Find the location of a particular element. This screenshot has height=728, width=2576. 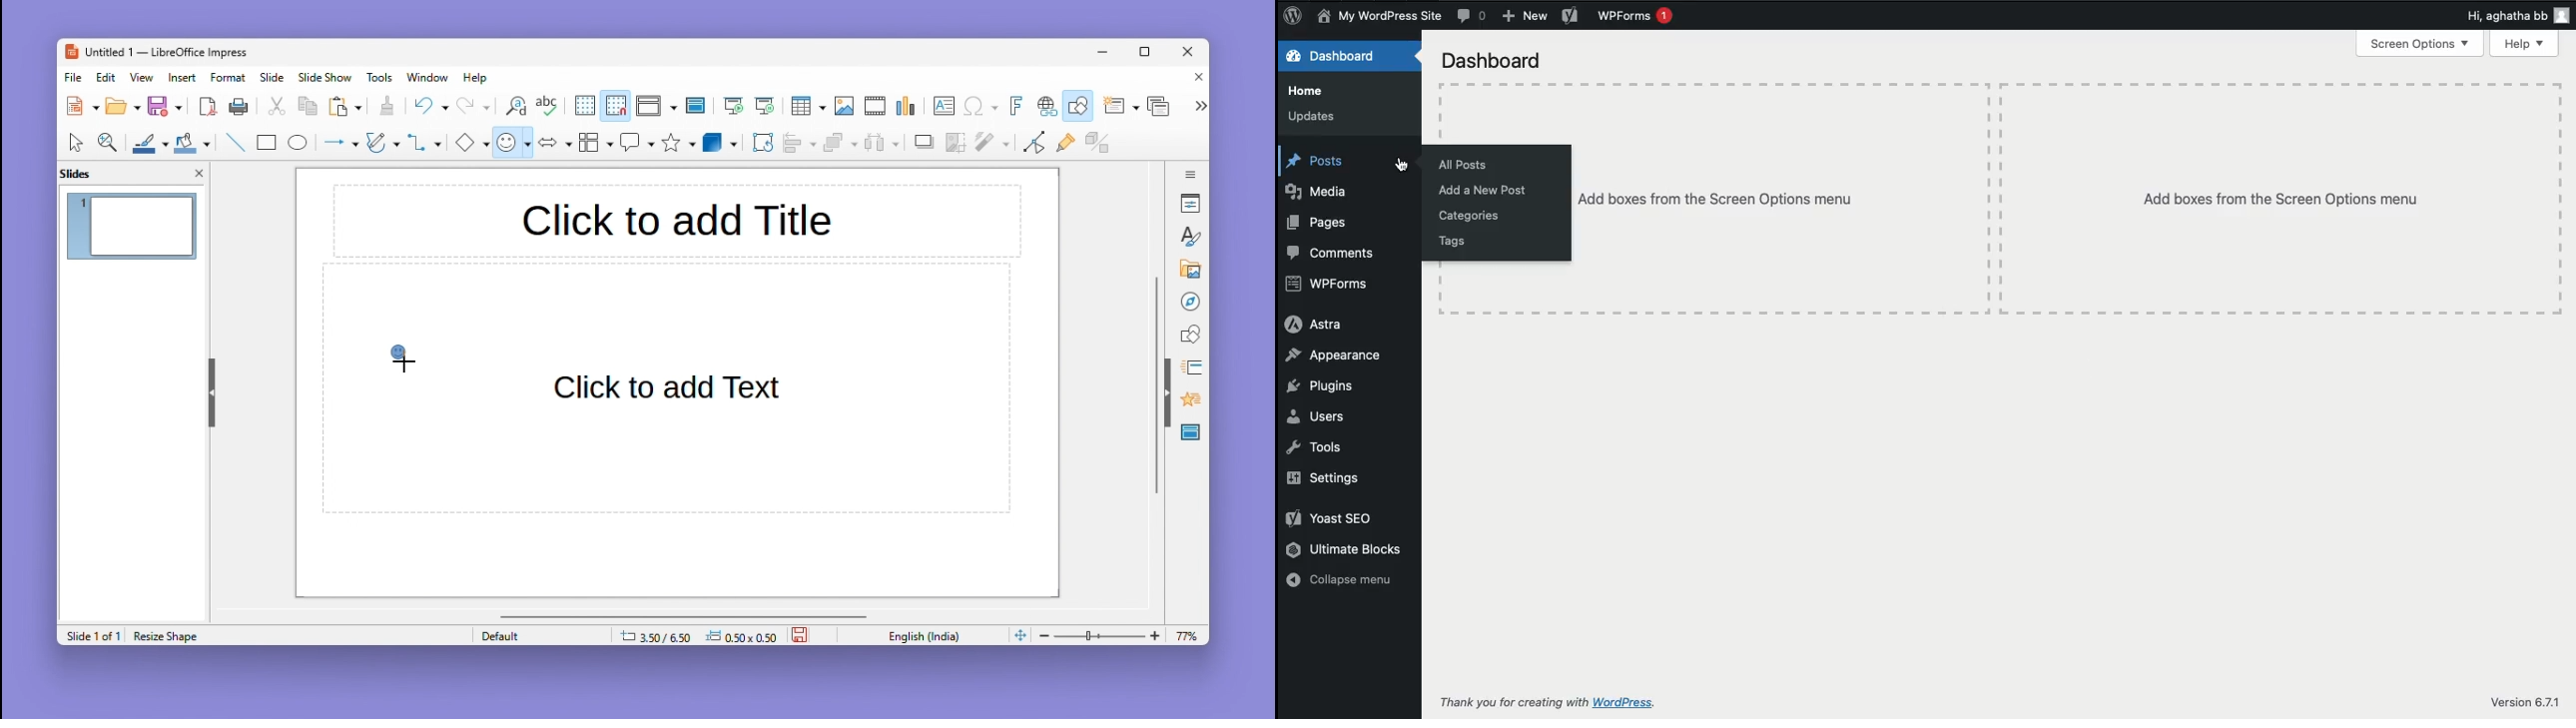

Window is located at coordinates (432, 77).